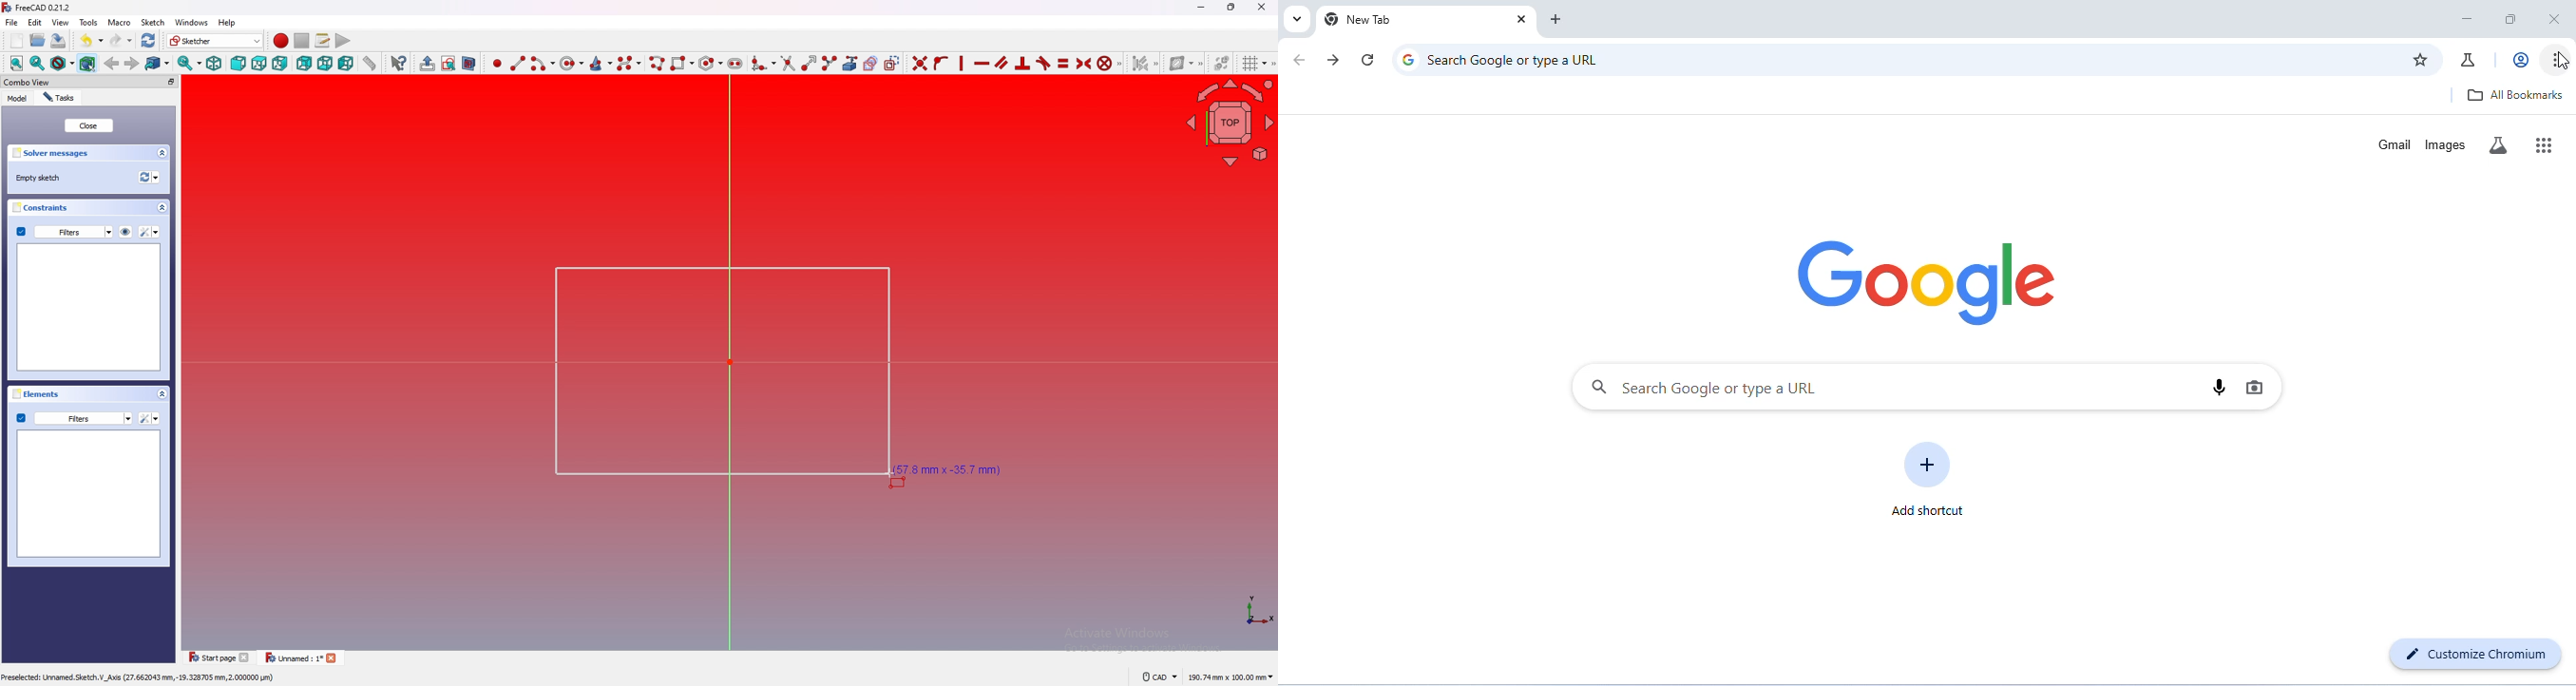  What do you see at coordinates (149, 41) in the screenshot?
I see `refresh` at bounding box center [149, 41].